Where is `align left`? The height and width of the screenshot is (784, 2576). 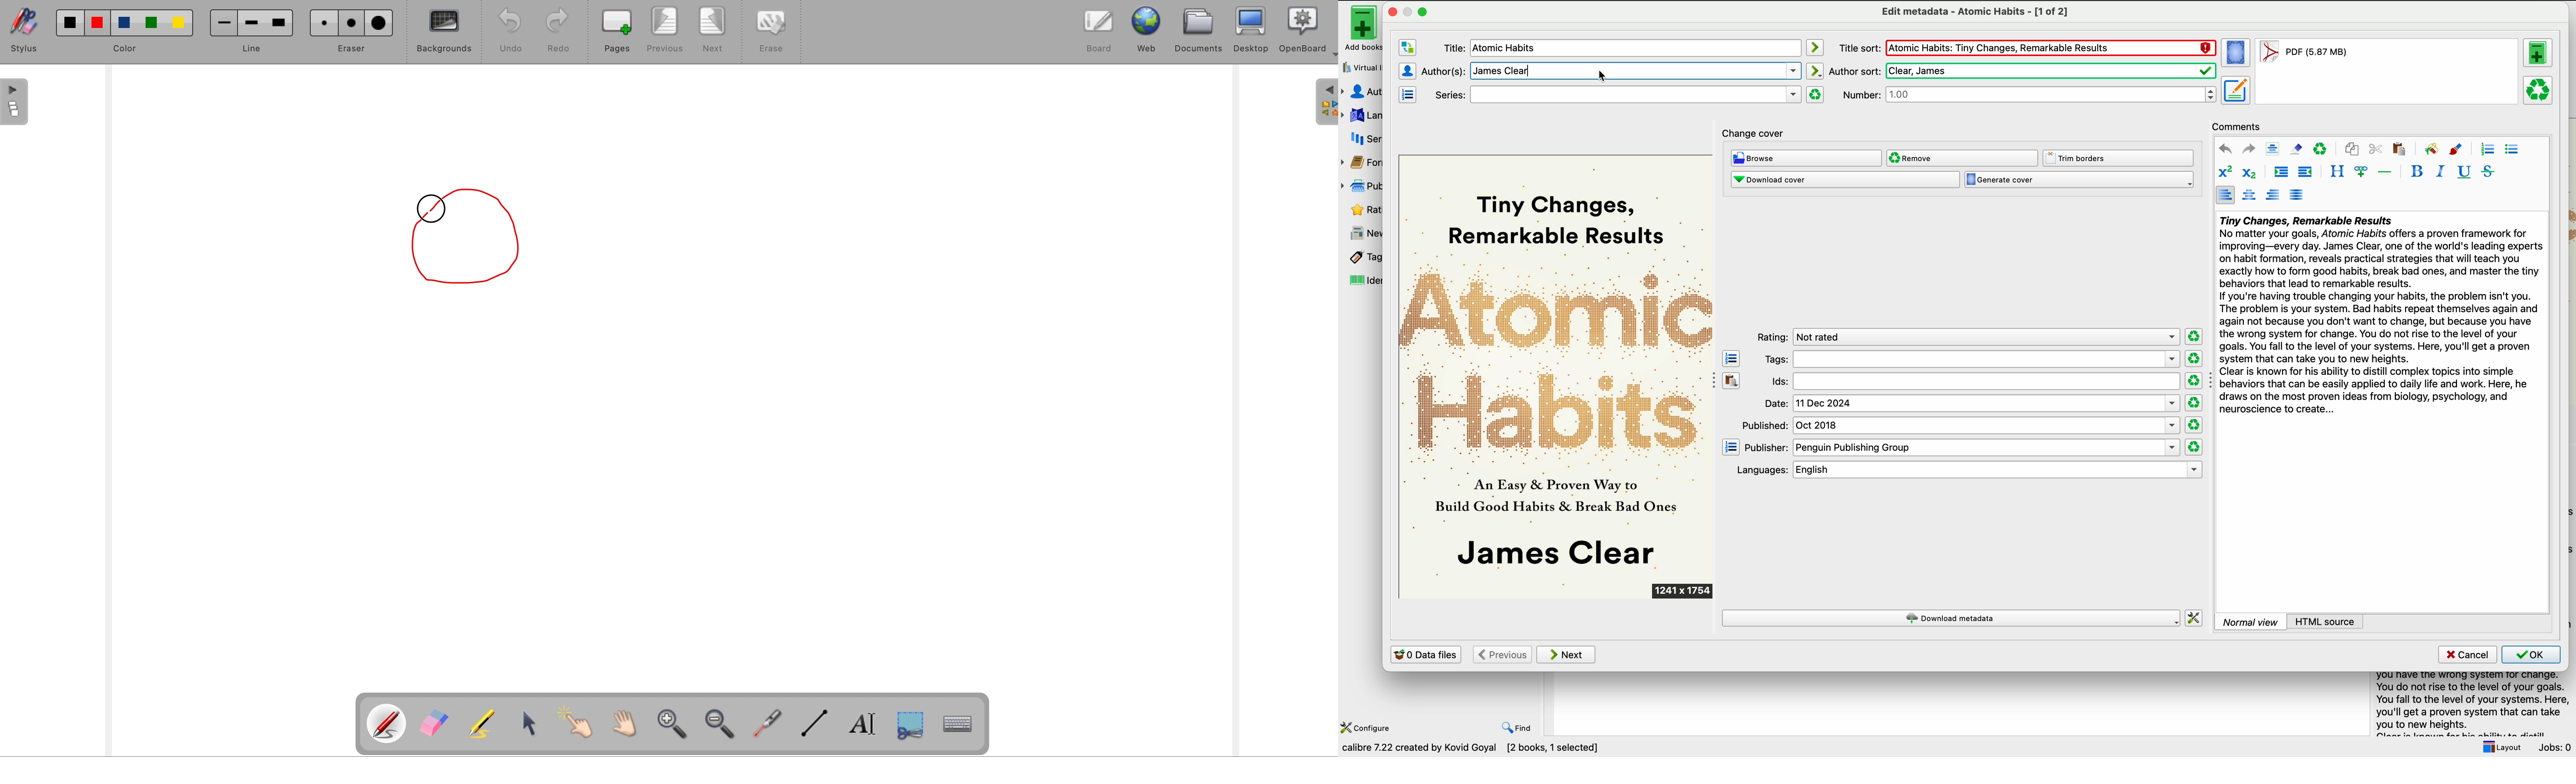 align left is located at coordinates (2225, 195).